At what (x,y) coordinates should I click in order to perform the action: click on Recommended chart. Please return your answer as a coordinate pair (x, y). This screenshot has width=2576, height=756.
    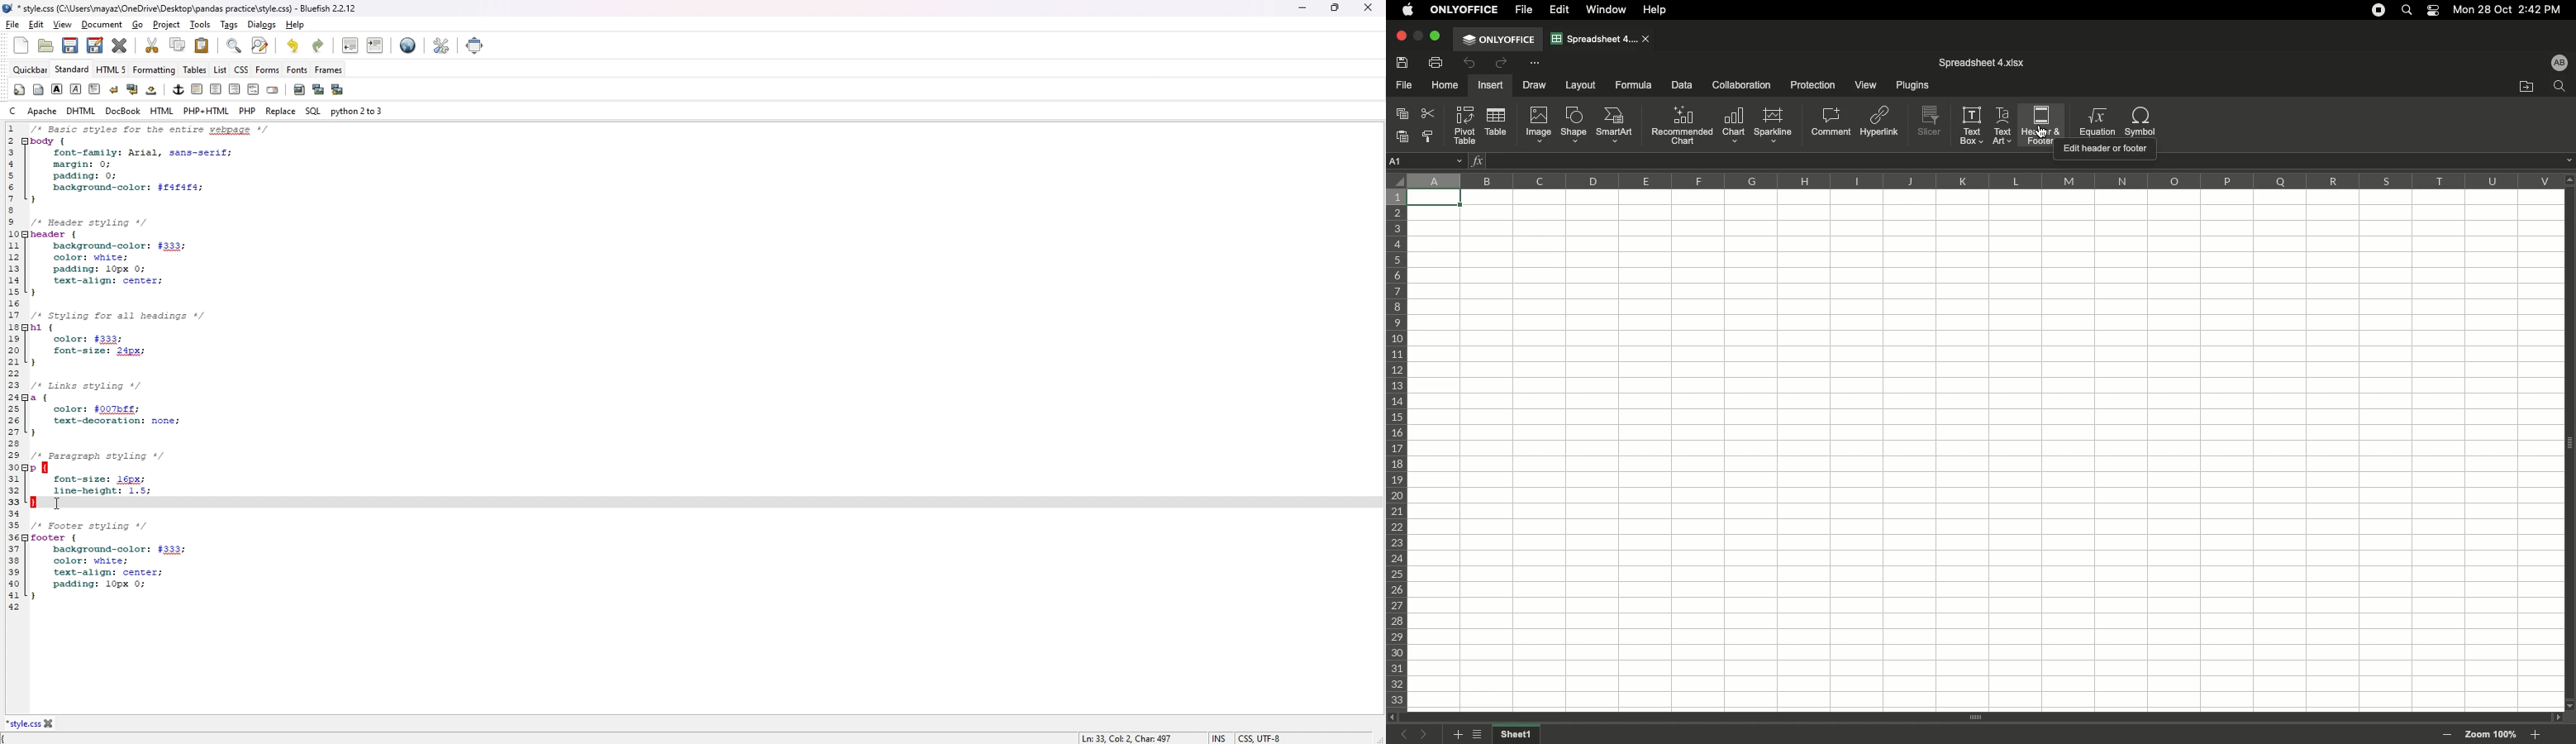
    Looking at the image, I should click on (1682, 125).